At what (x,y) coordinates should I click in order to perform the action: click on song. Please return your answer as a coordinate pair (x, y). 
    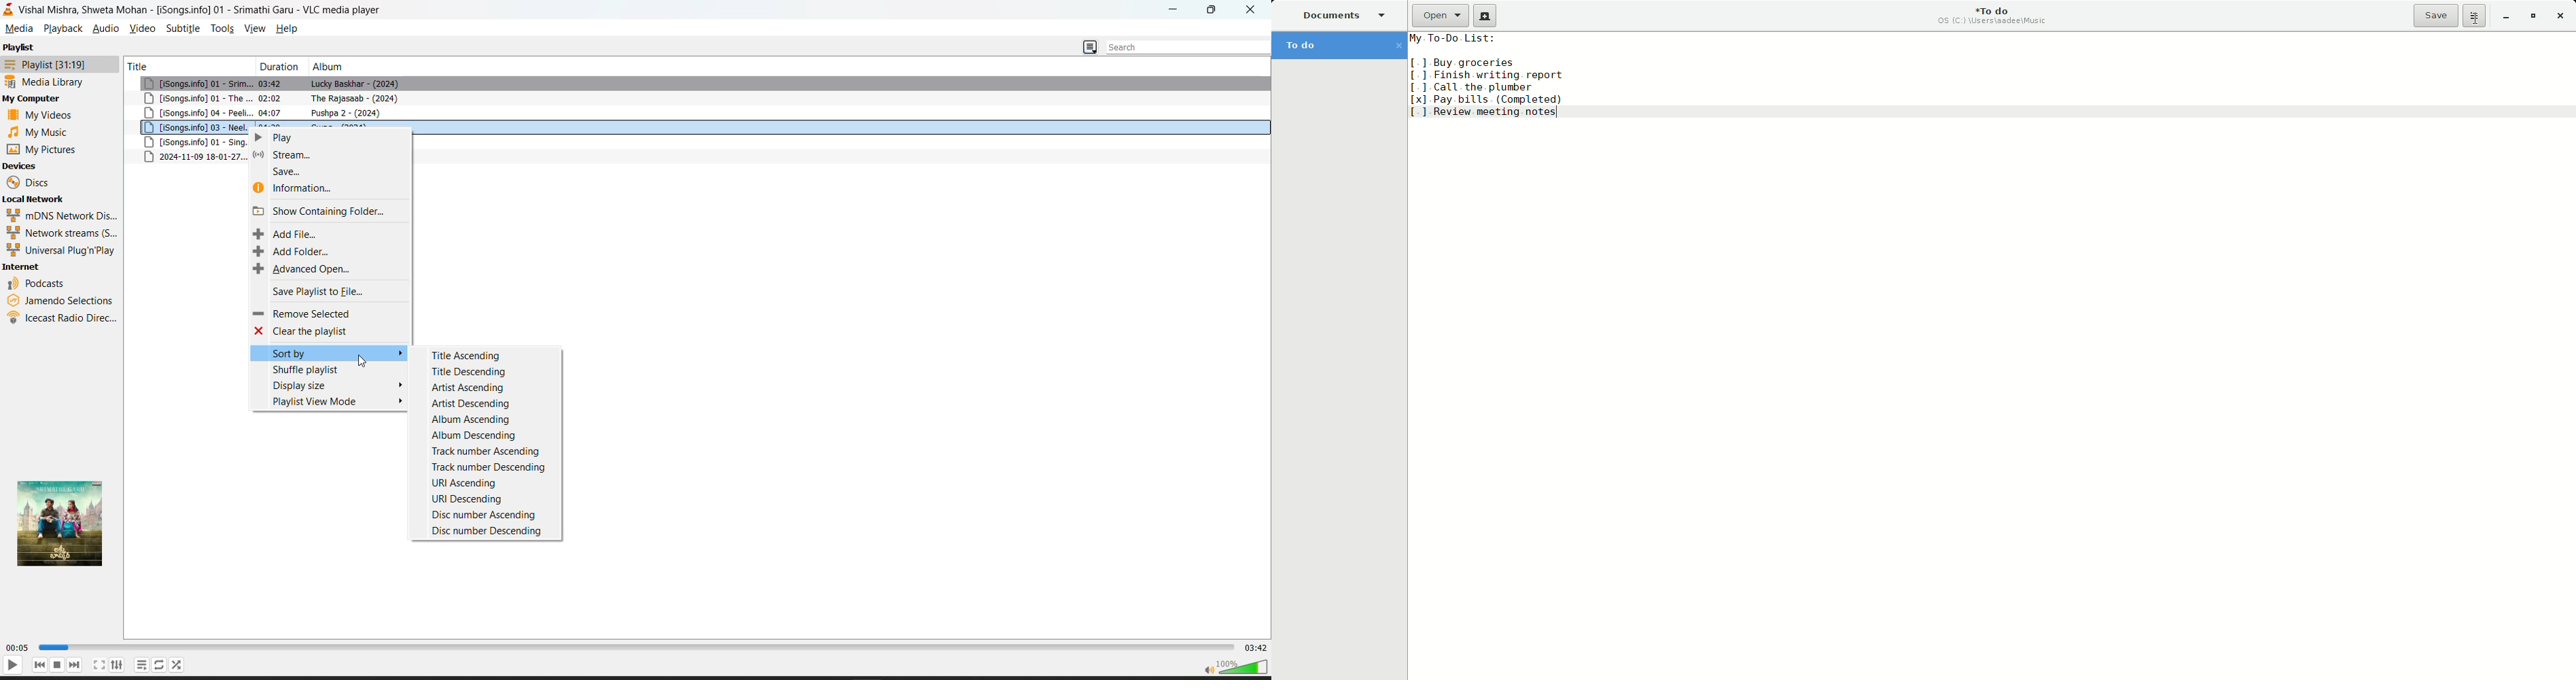
    Looking at the image, I should click on (697, 113).